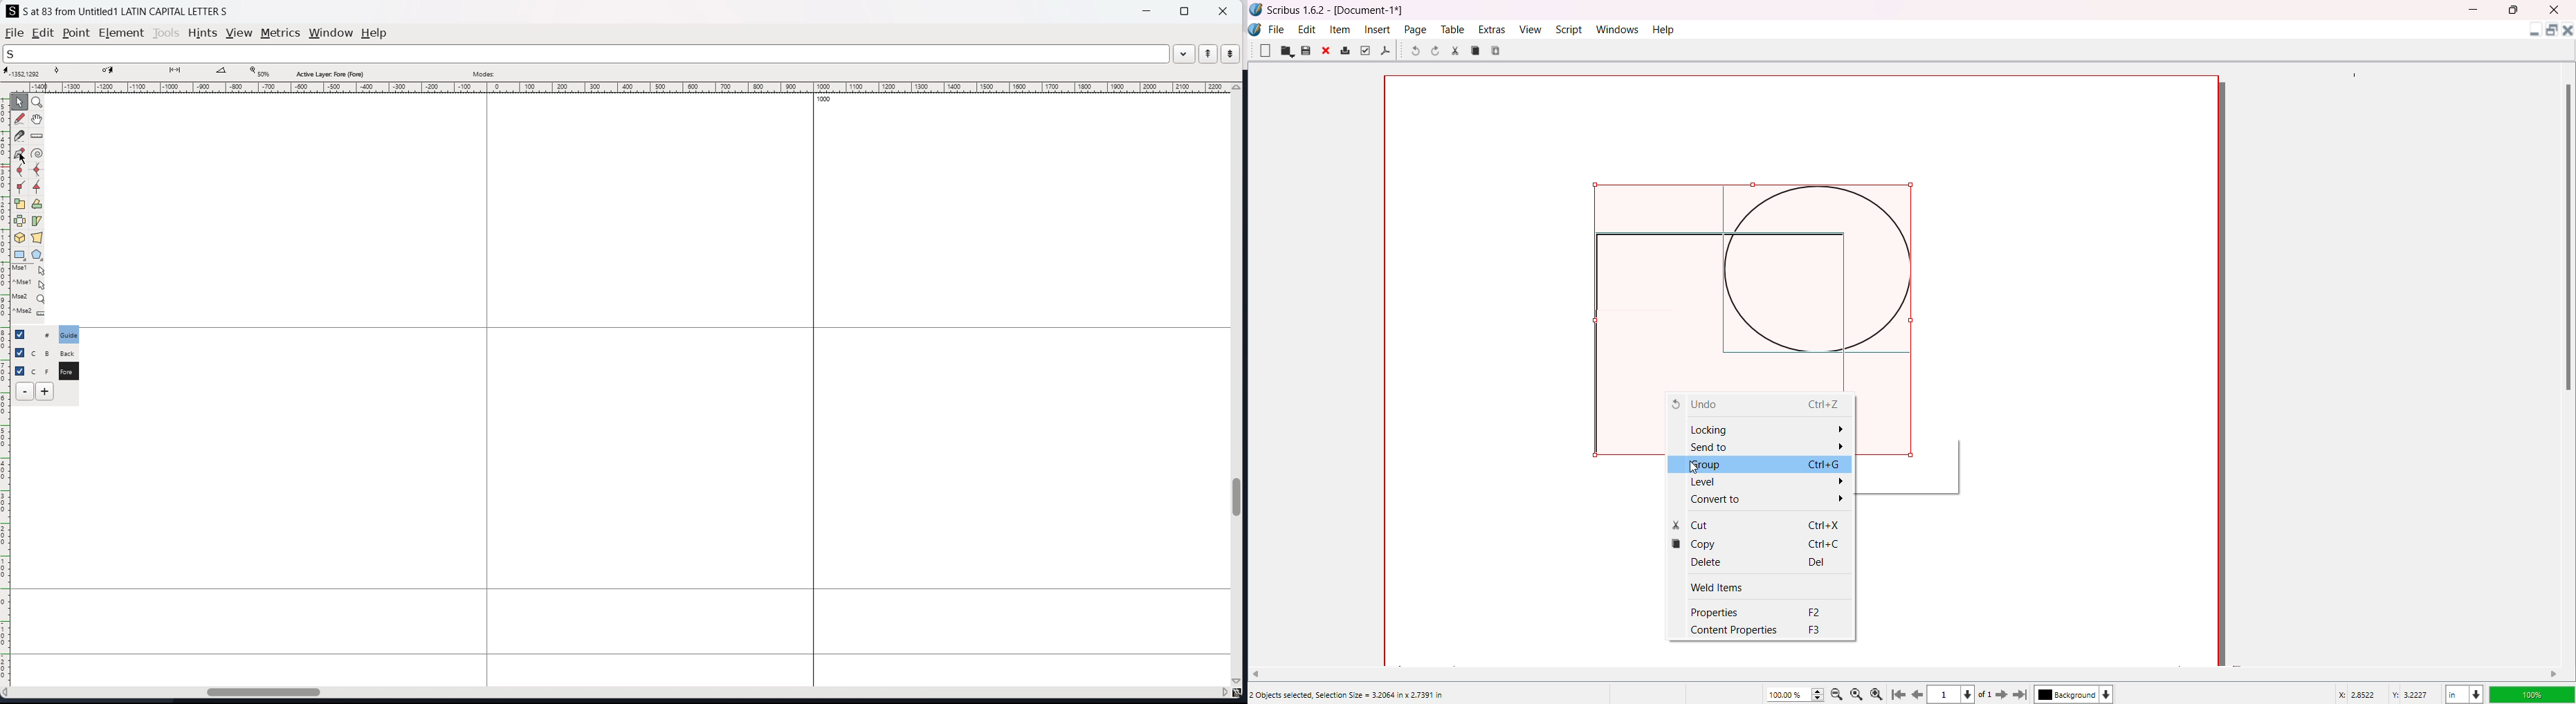  What do you see at coordinates (1787, 694) in the screenshot?
I see `Zoom percentage` at bounding box center [1787, 694].